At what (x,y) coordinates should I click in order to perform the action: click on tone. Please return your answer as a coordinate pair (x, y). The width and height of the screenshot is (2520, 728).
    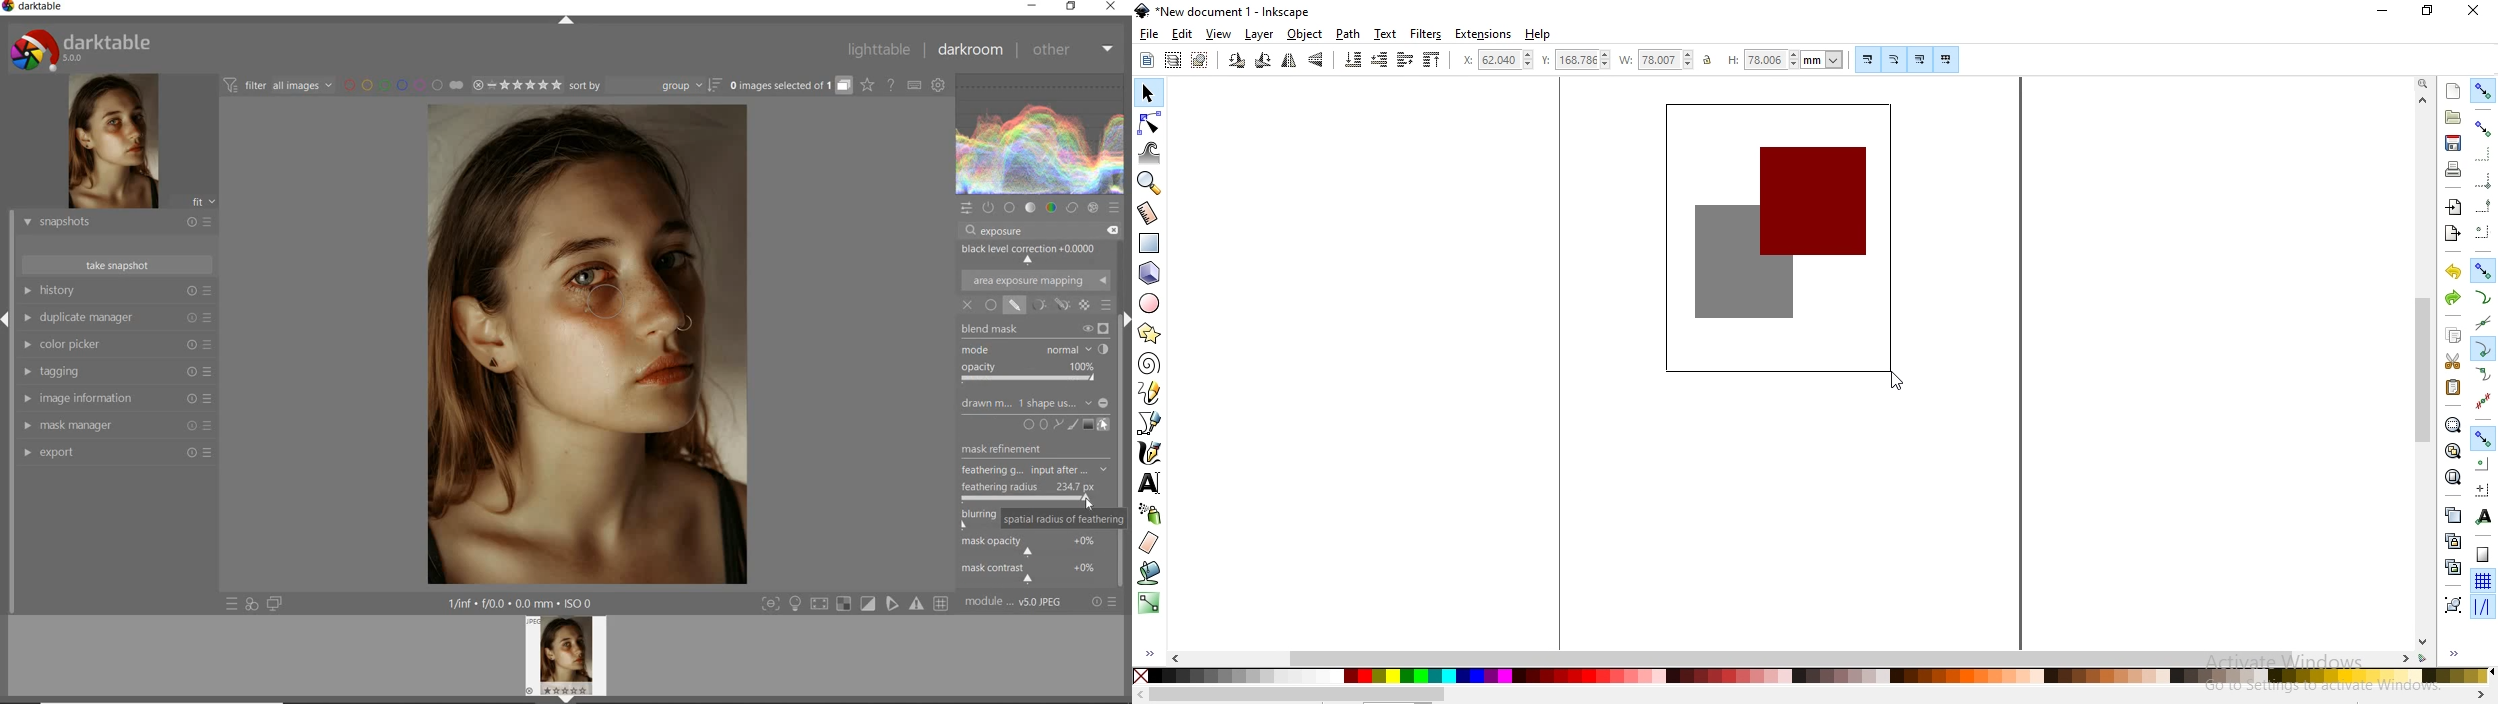
    Looking at the image, I should click on (1031, 208).